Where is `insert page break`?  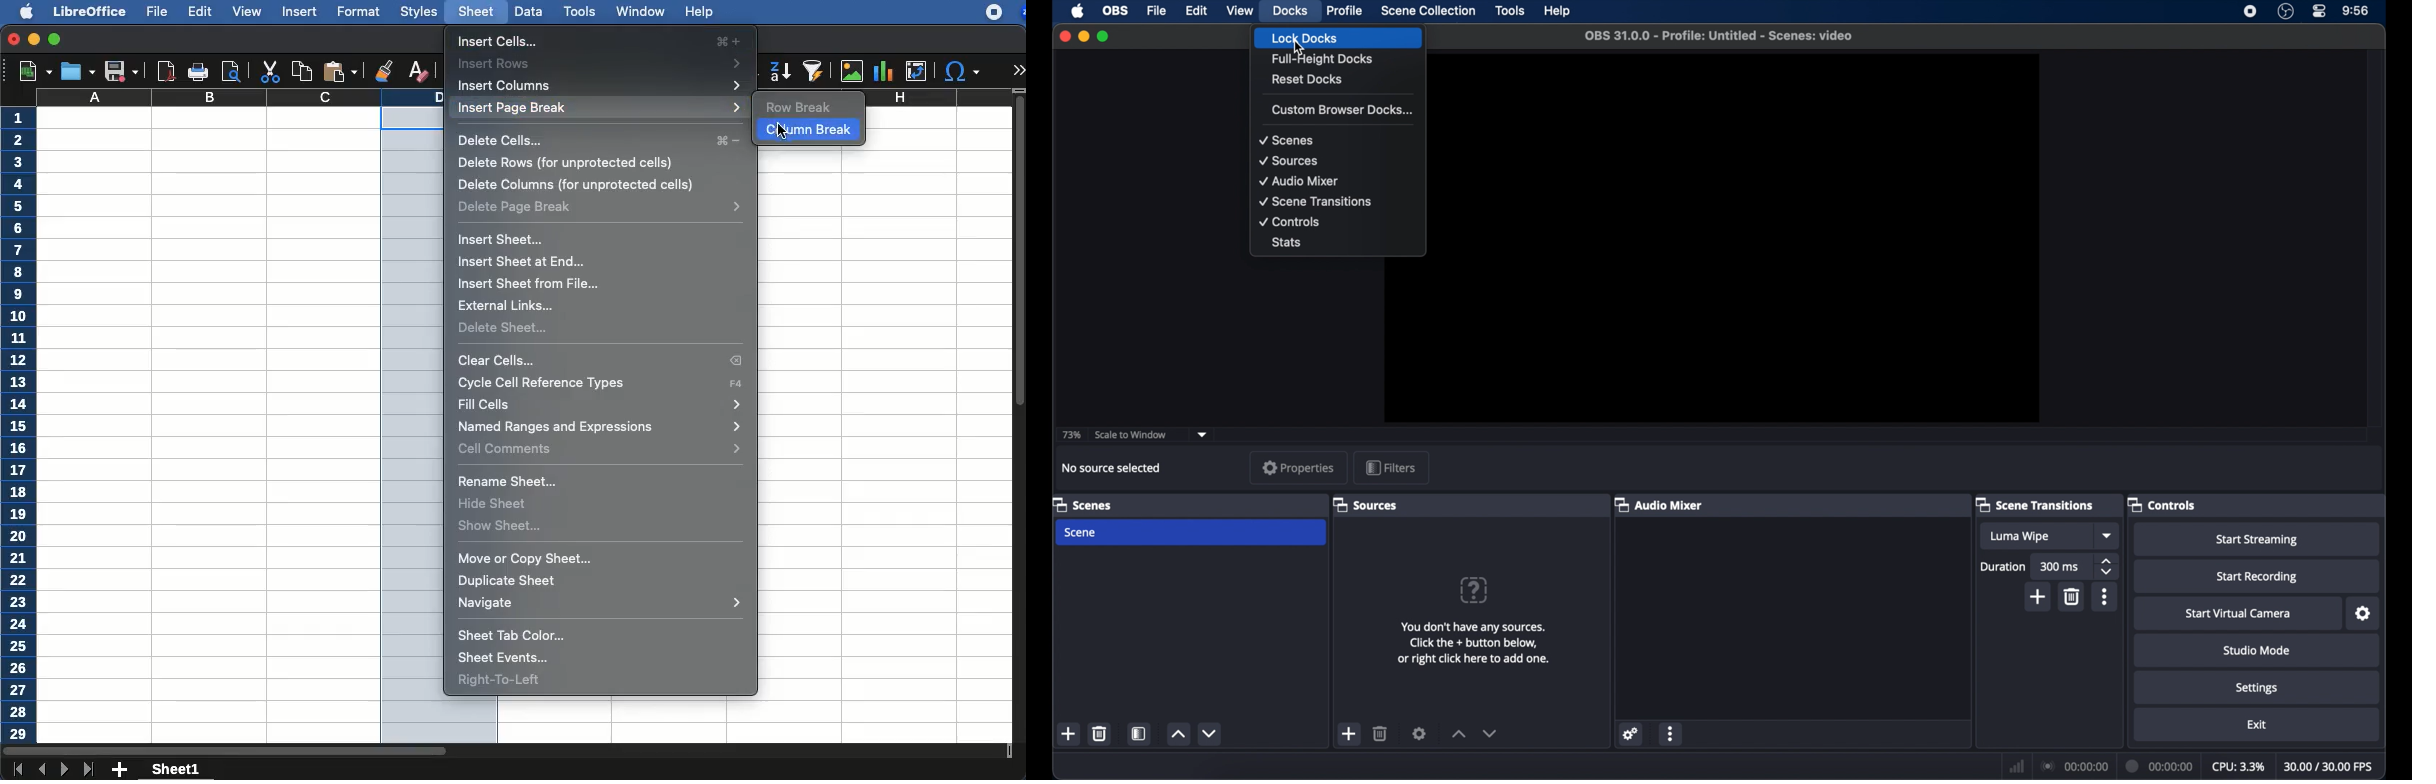 insert page break is located at coordinates (598, 109).